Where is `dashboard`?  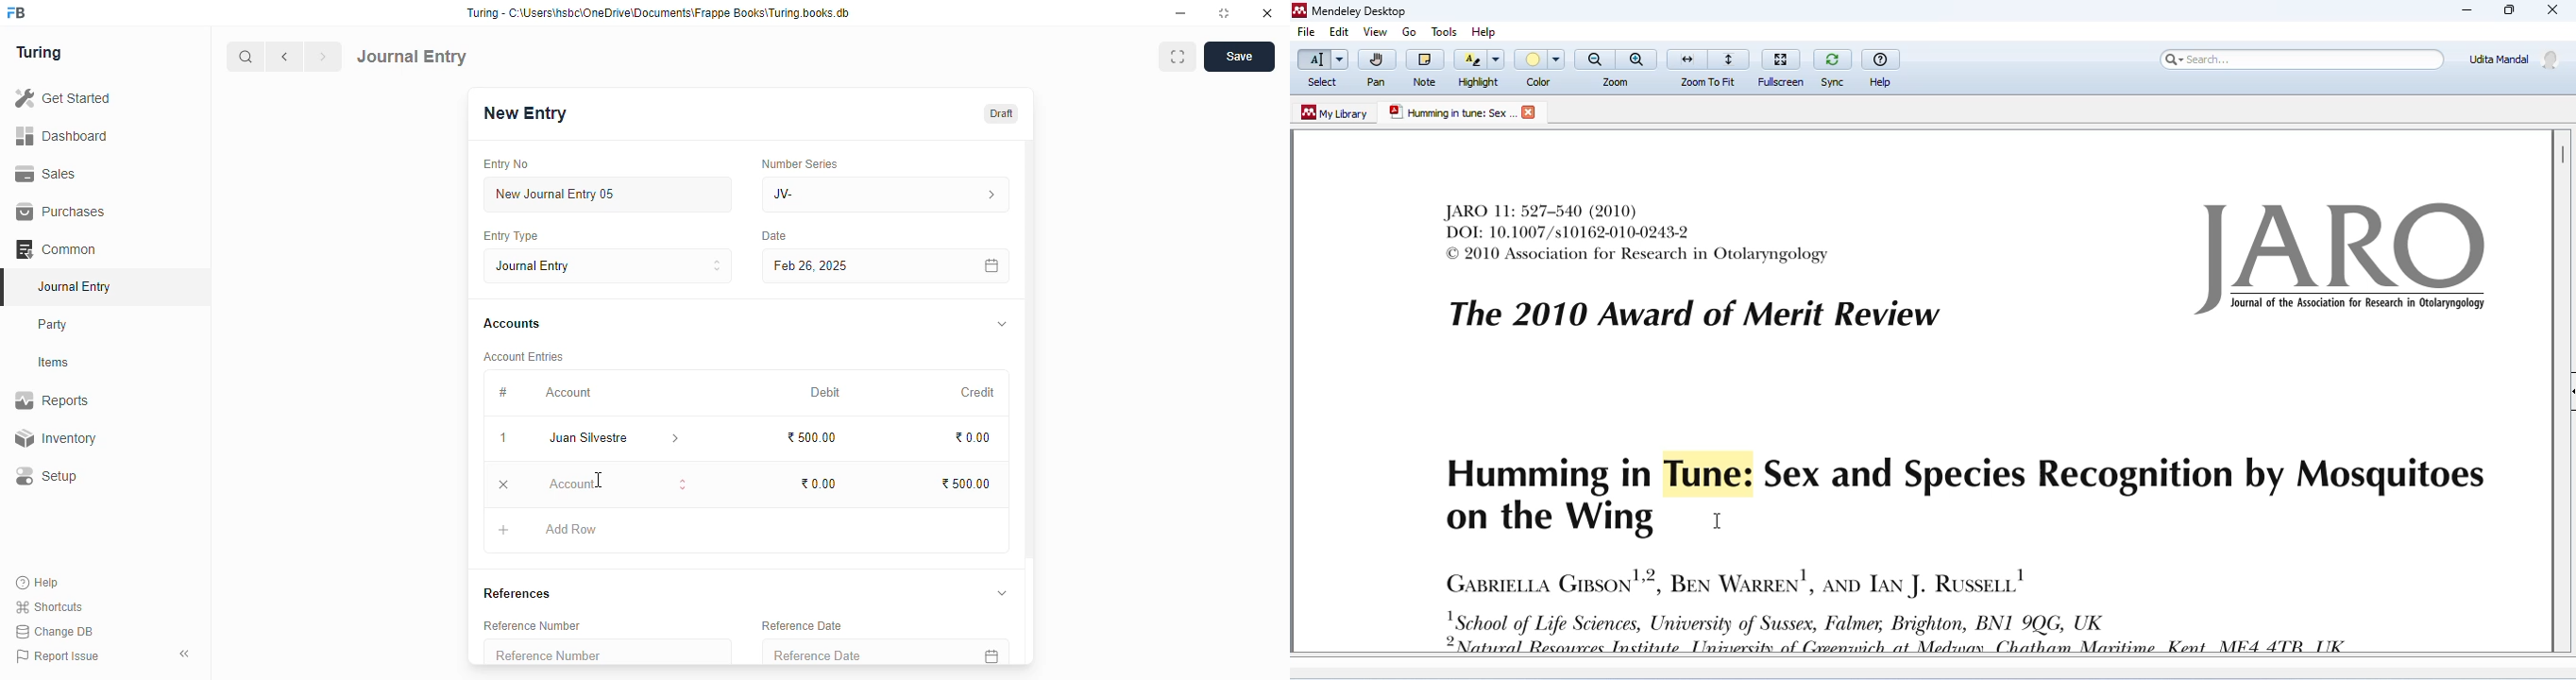 dashboard is located at coordinates (62, 135).